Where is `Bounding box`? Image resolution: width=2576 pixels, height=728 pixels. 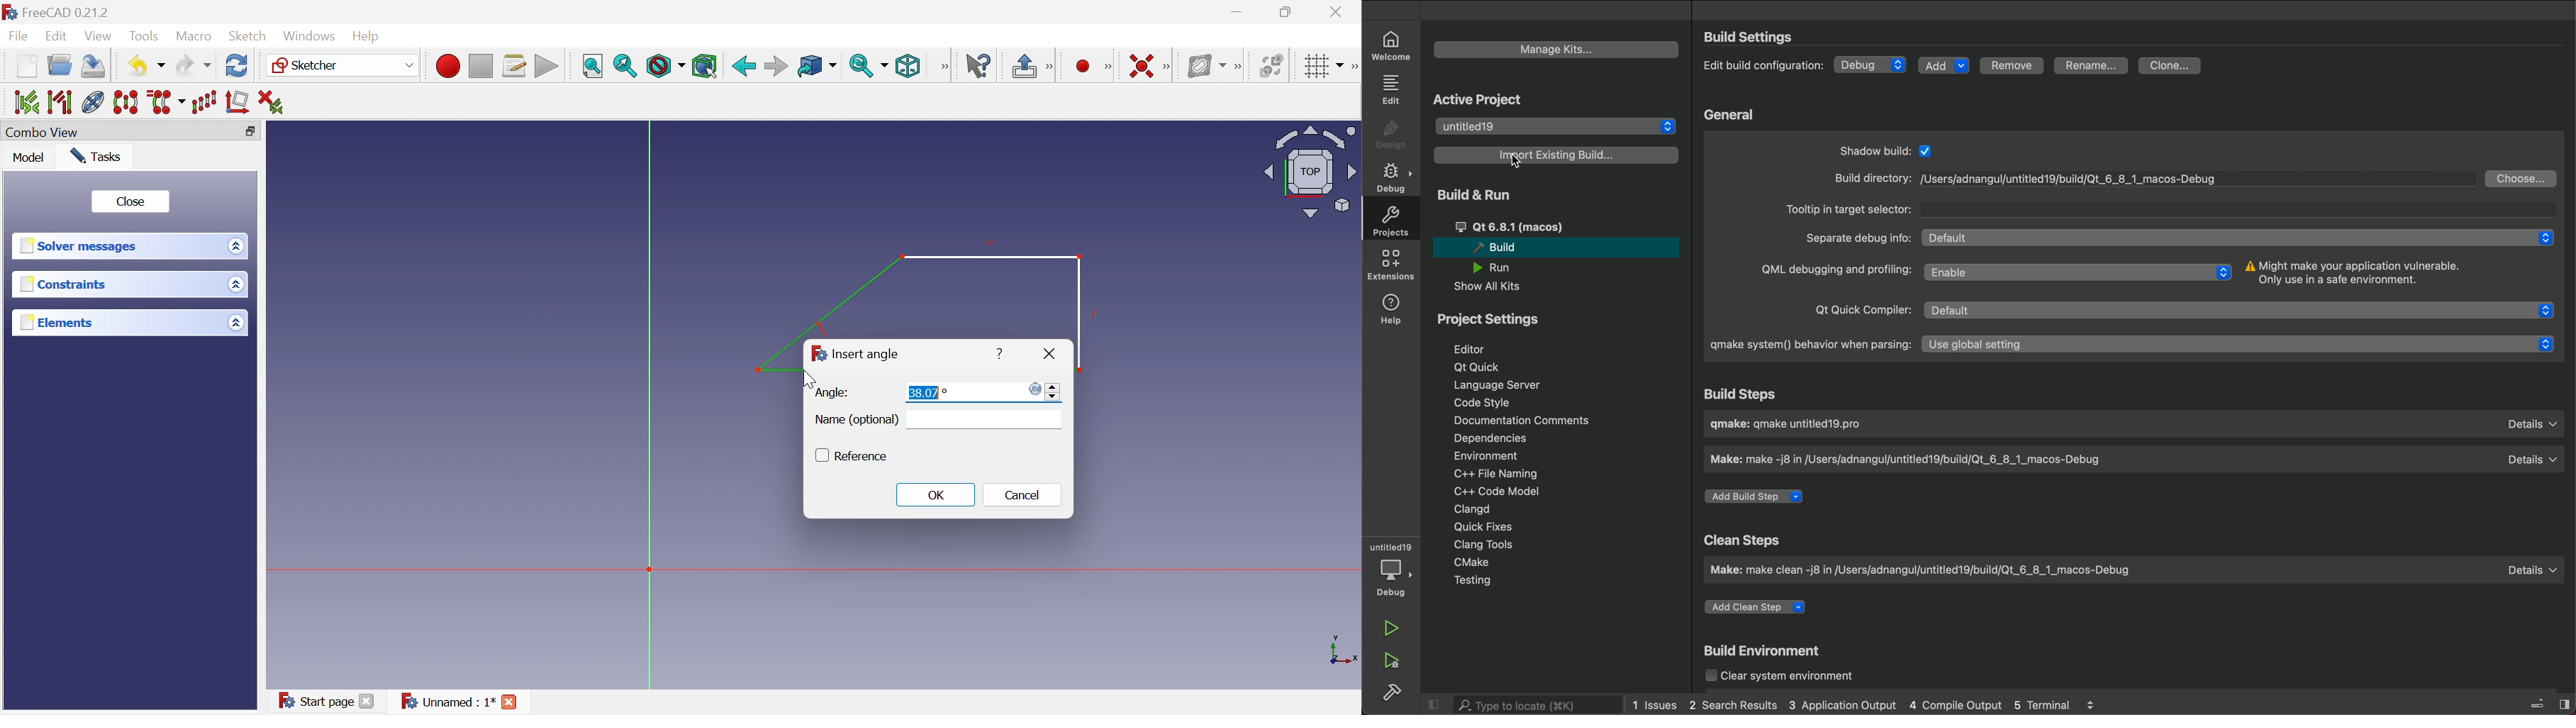
Bounding box is located at coordinates (706, 65).